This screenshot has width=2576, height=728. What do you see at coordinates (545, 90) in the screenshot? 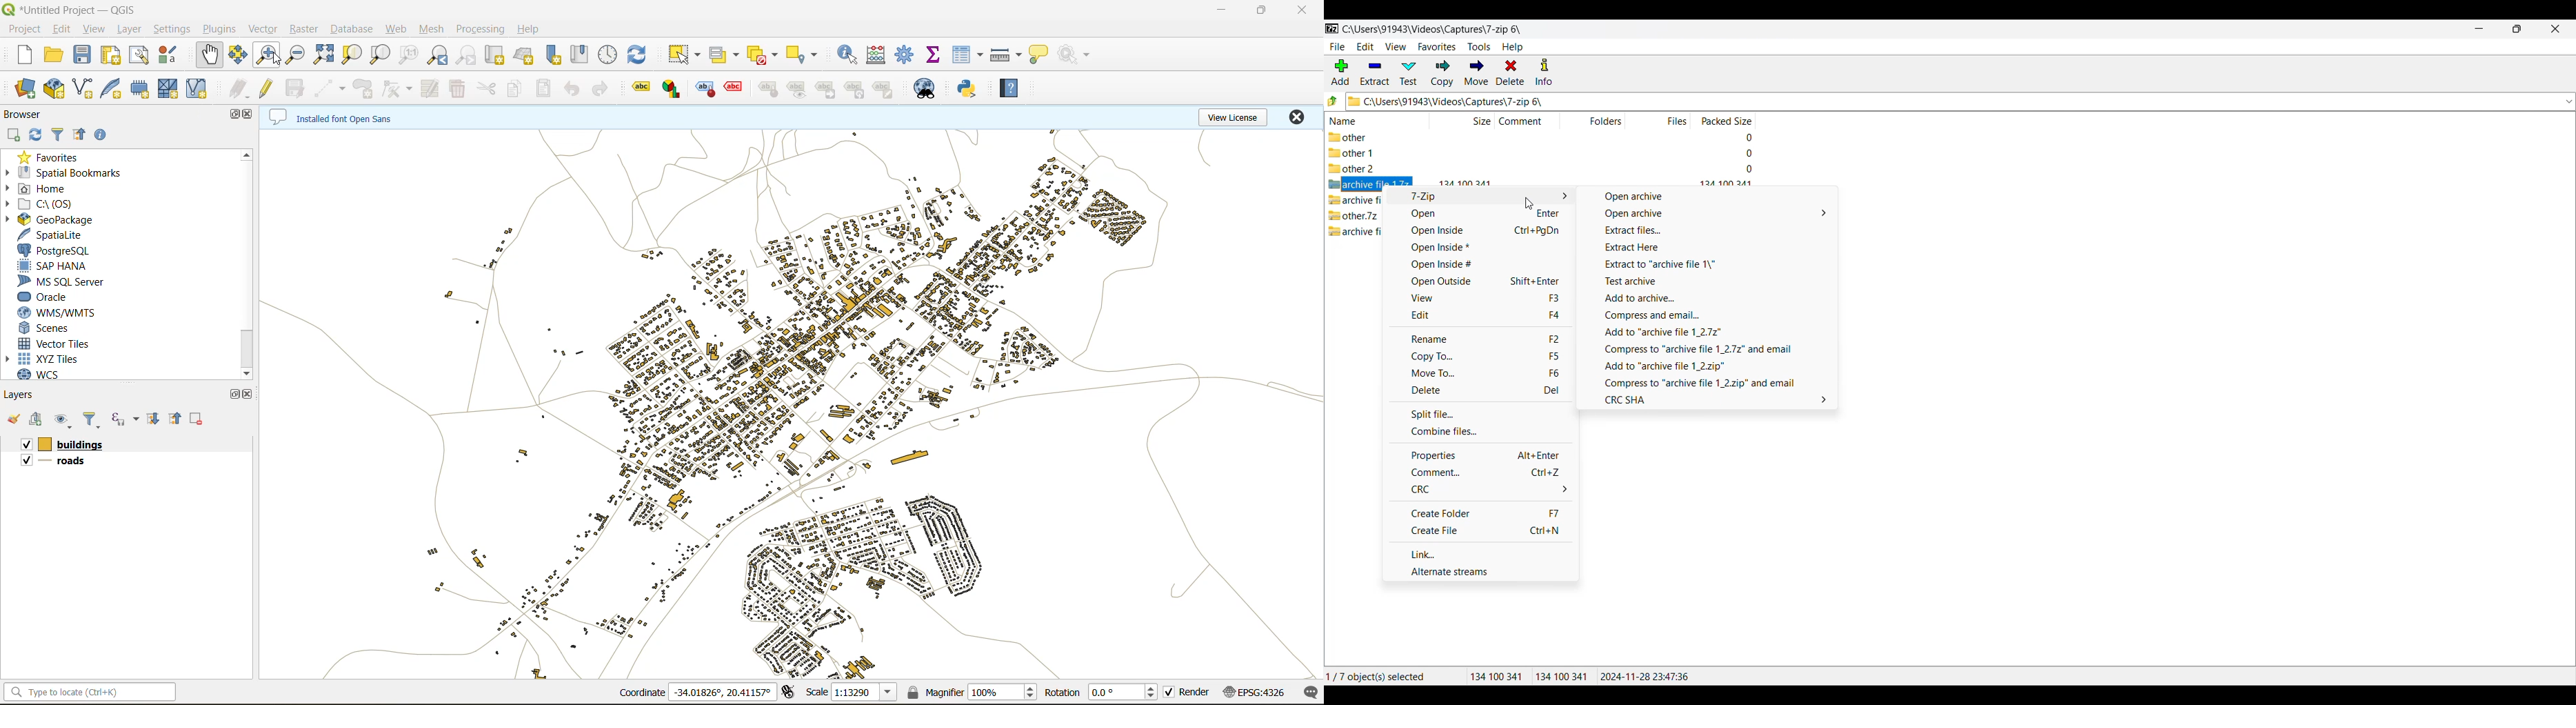
I see `paste` at bounding box center [545, 90].